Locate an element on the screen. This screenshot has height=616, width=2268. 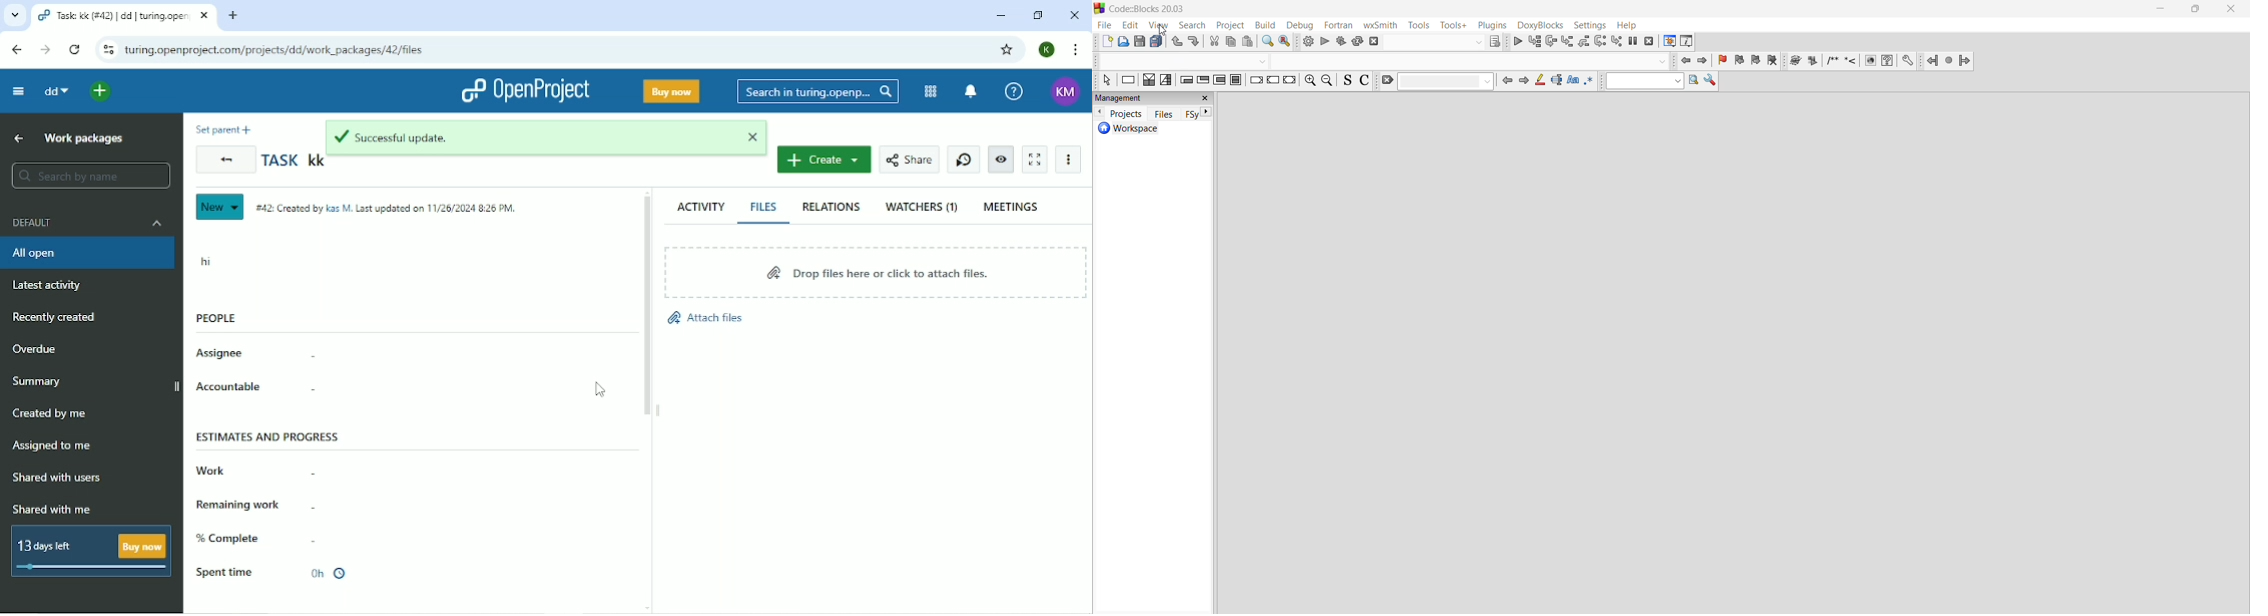
decision is located at coordinates (1165, 81).